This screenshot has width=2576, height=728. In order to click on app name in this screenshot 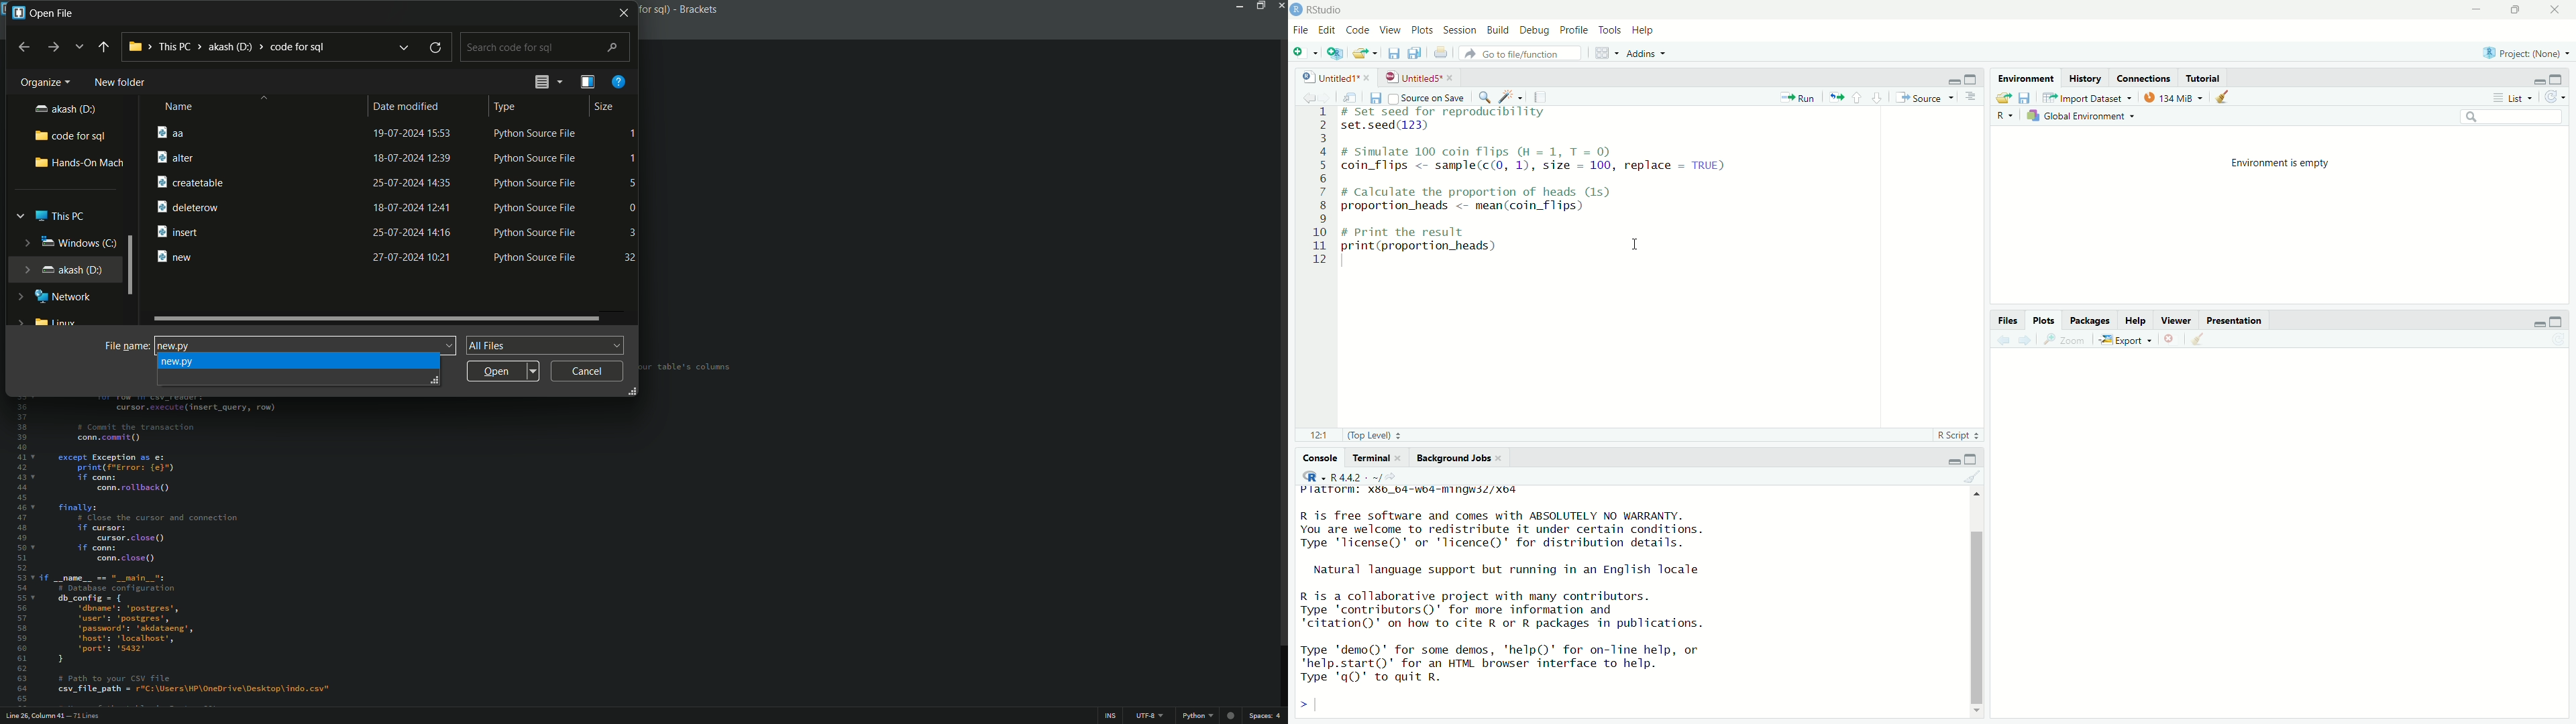, I will do `click(678, 8)`.